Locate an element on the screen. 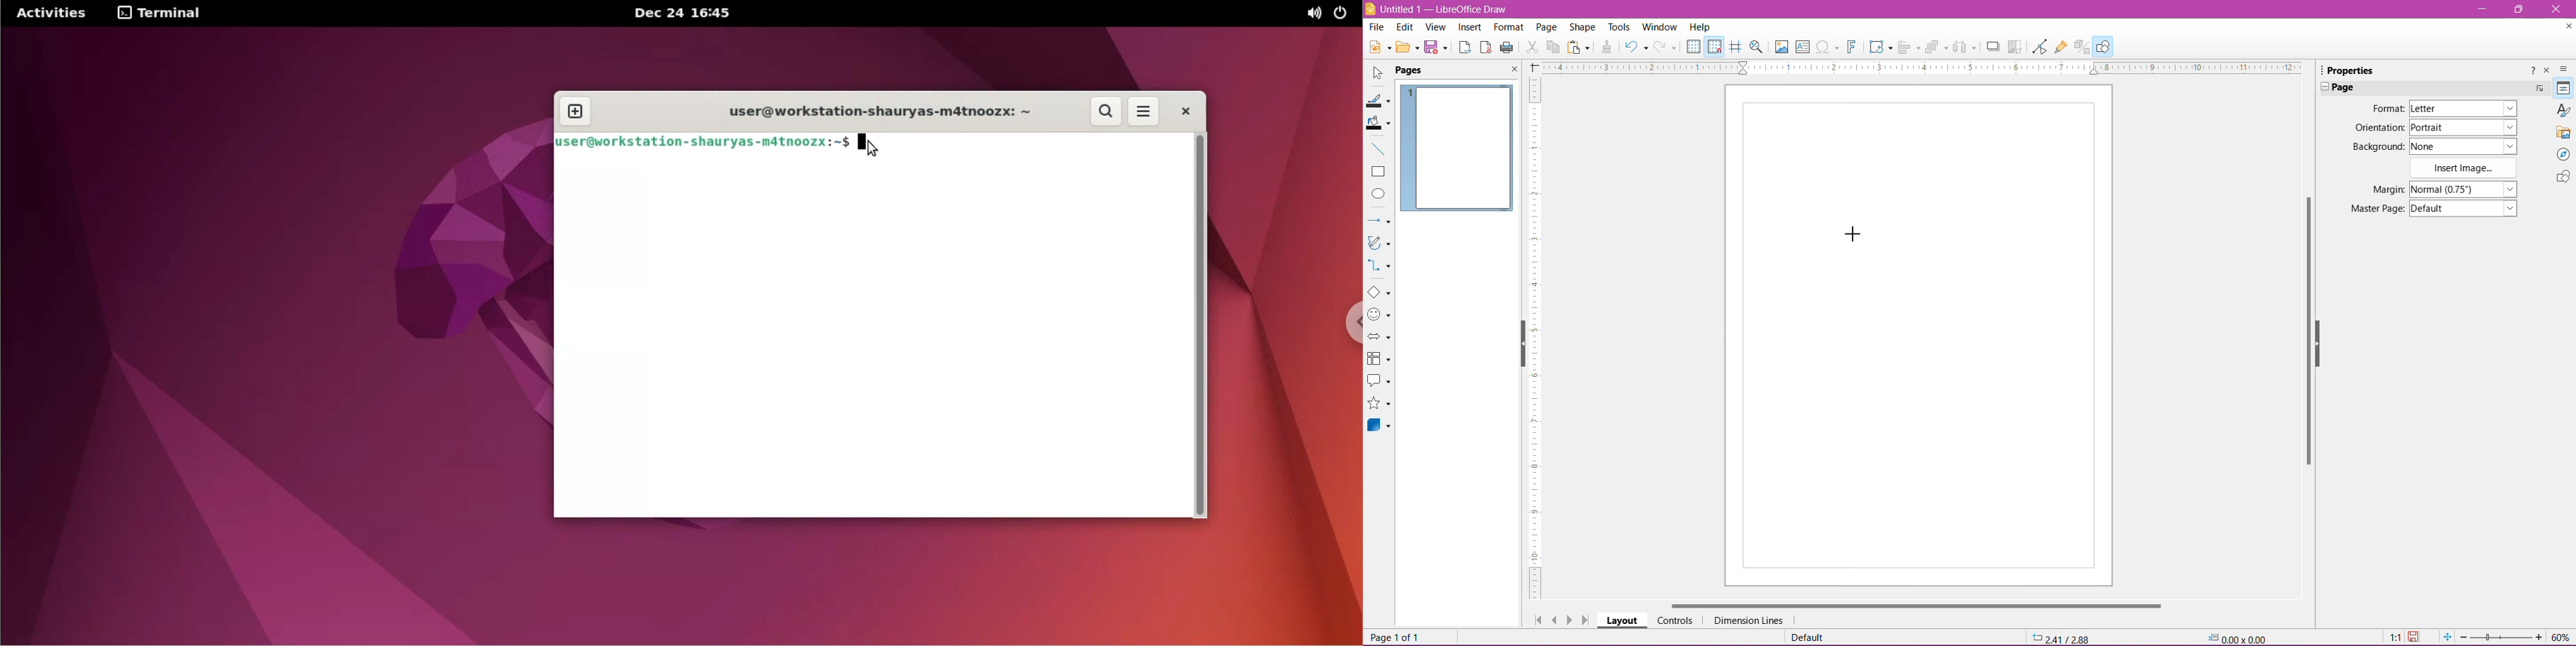 The width and height of the screenshot is (2576, 672). Navigator is located at coordinates (2563, 154).